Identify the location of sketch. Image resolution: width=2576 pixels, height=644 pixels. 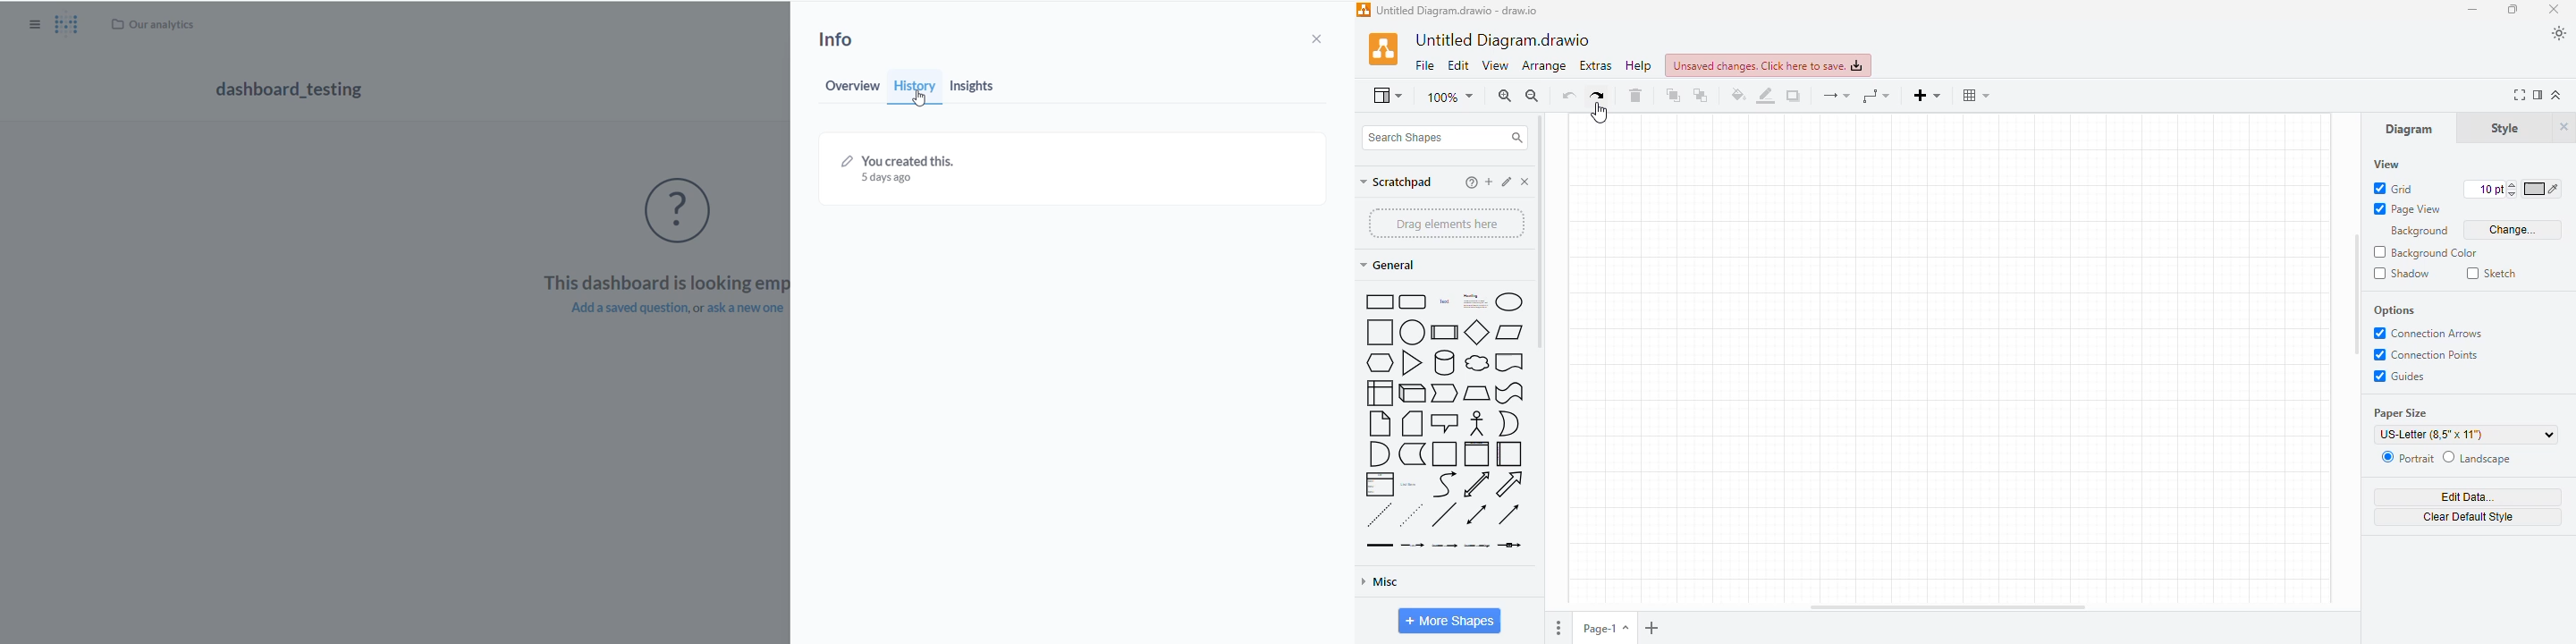
(2491, 273).